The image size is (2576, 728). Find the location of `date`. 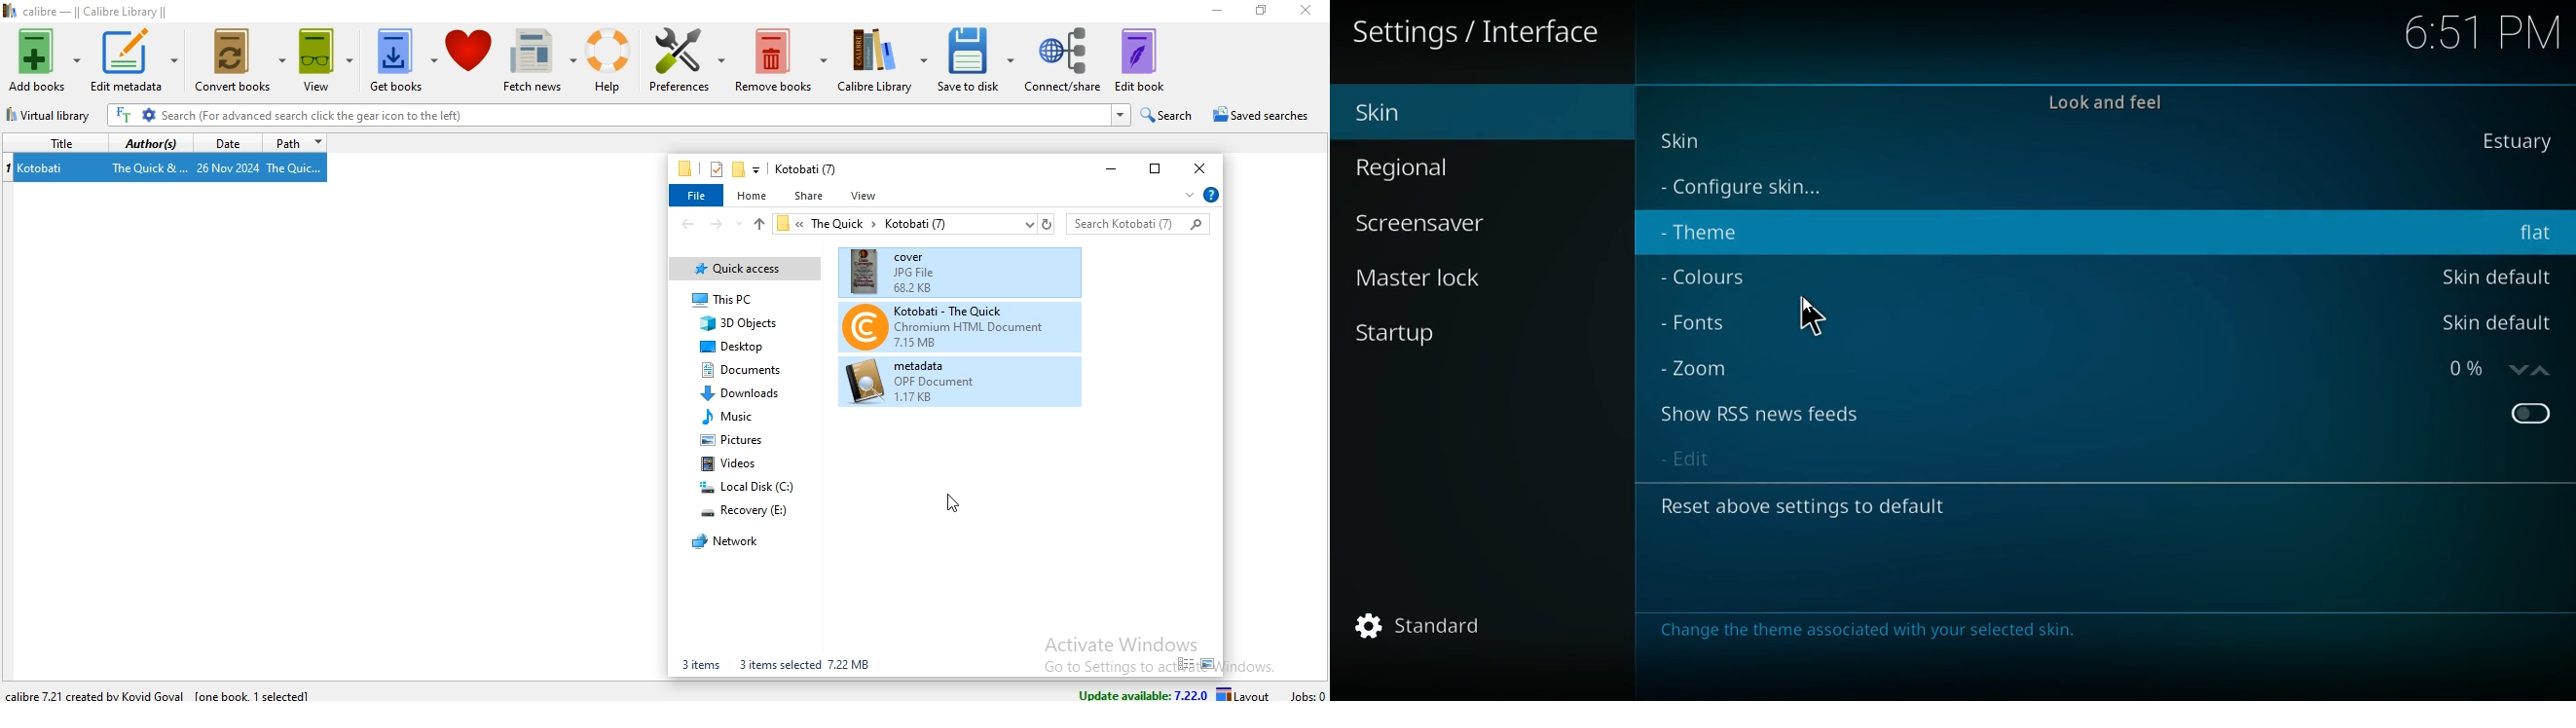

date is located at coordinates (223, 142).